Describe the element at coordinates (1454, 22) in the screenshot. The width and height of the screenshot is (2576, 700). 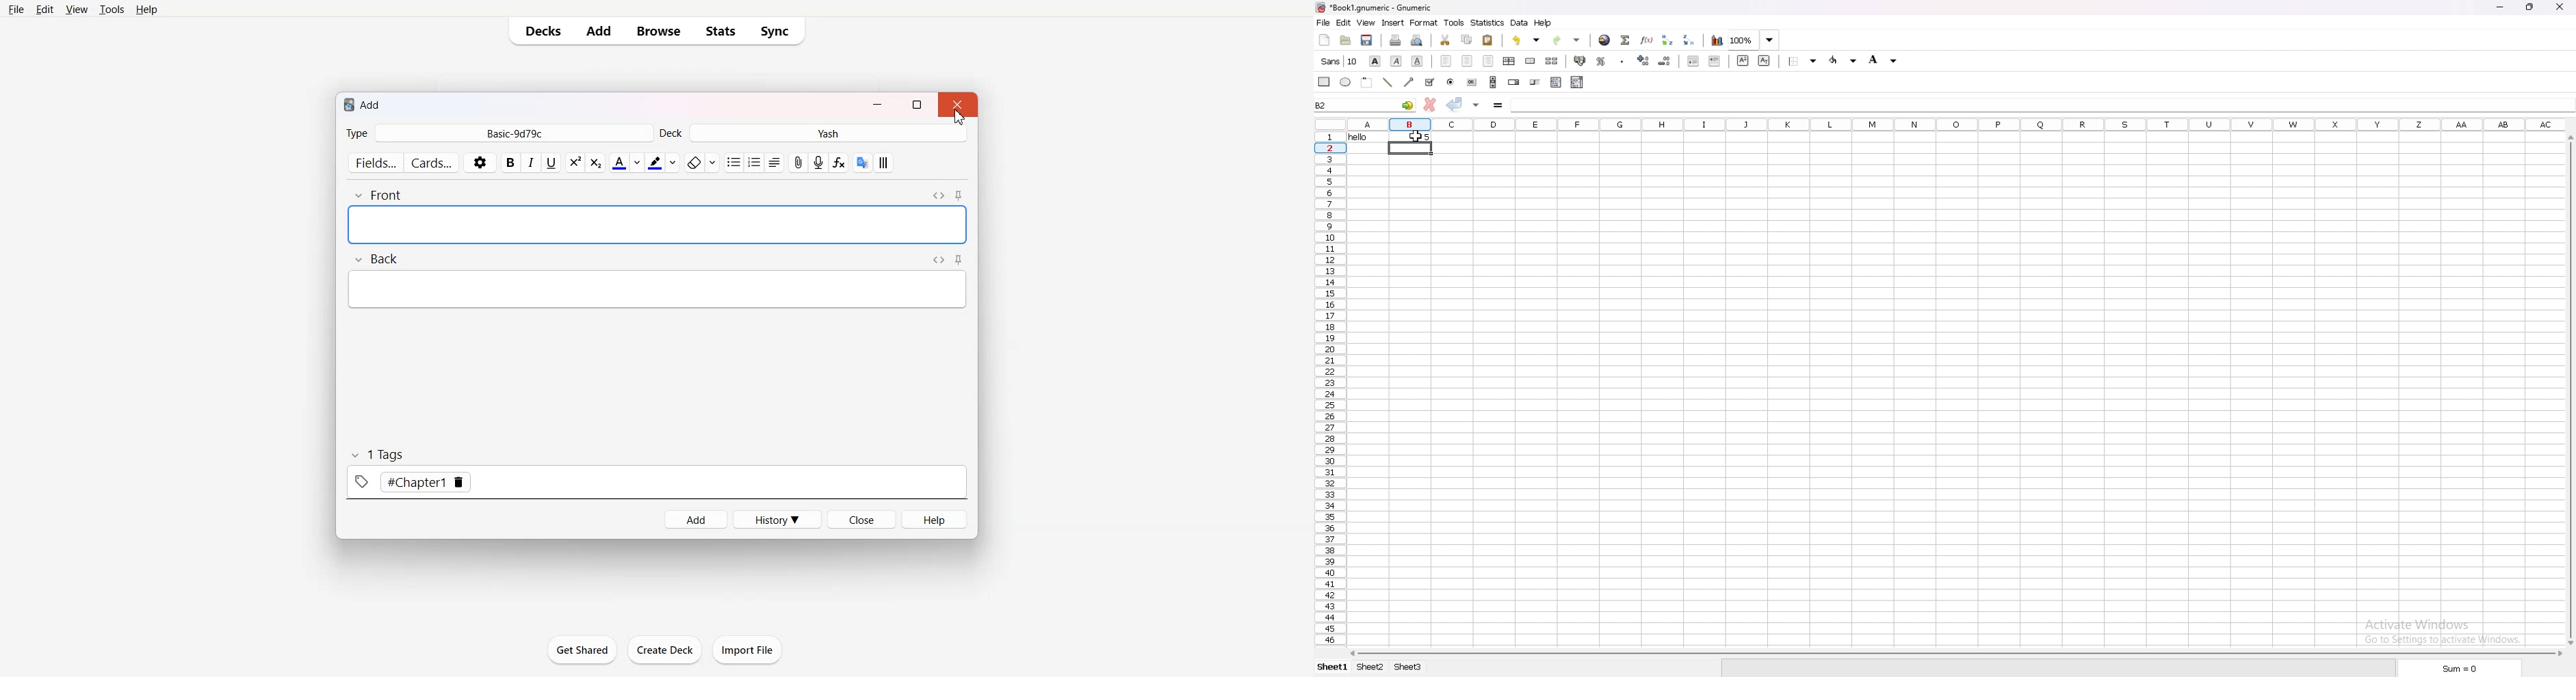
I see `tools` at that location.